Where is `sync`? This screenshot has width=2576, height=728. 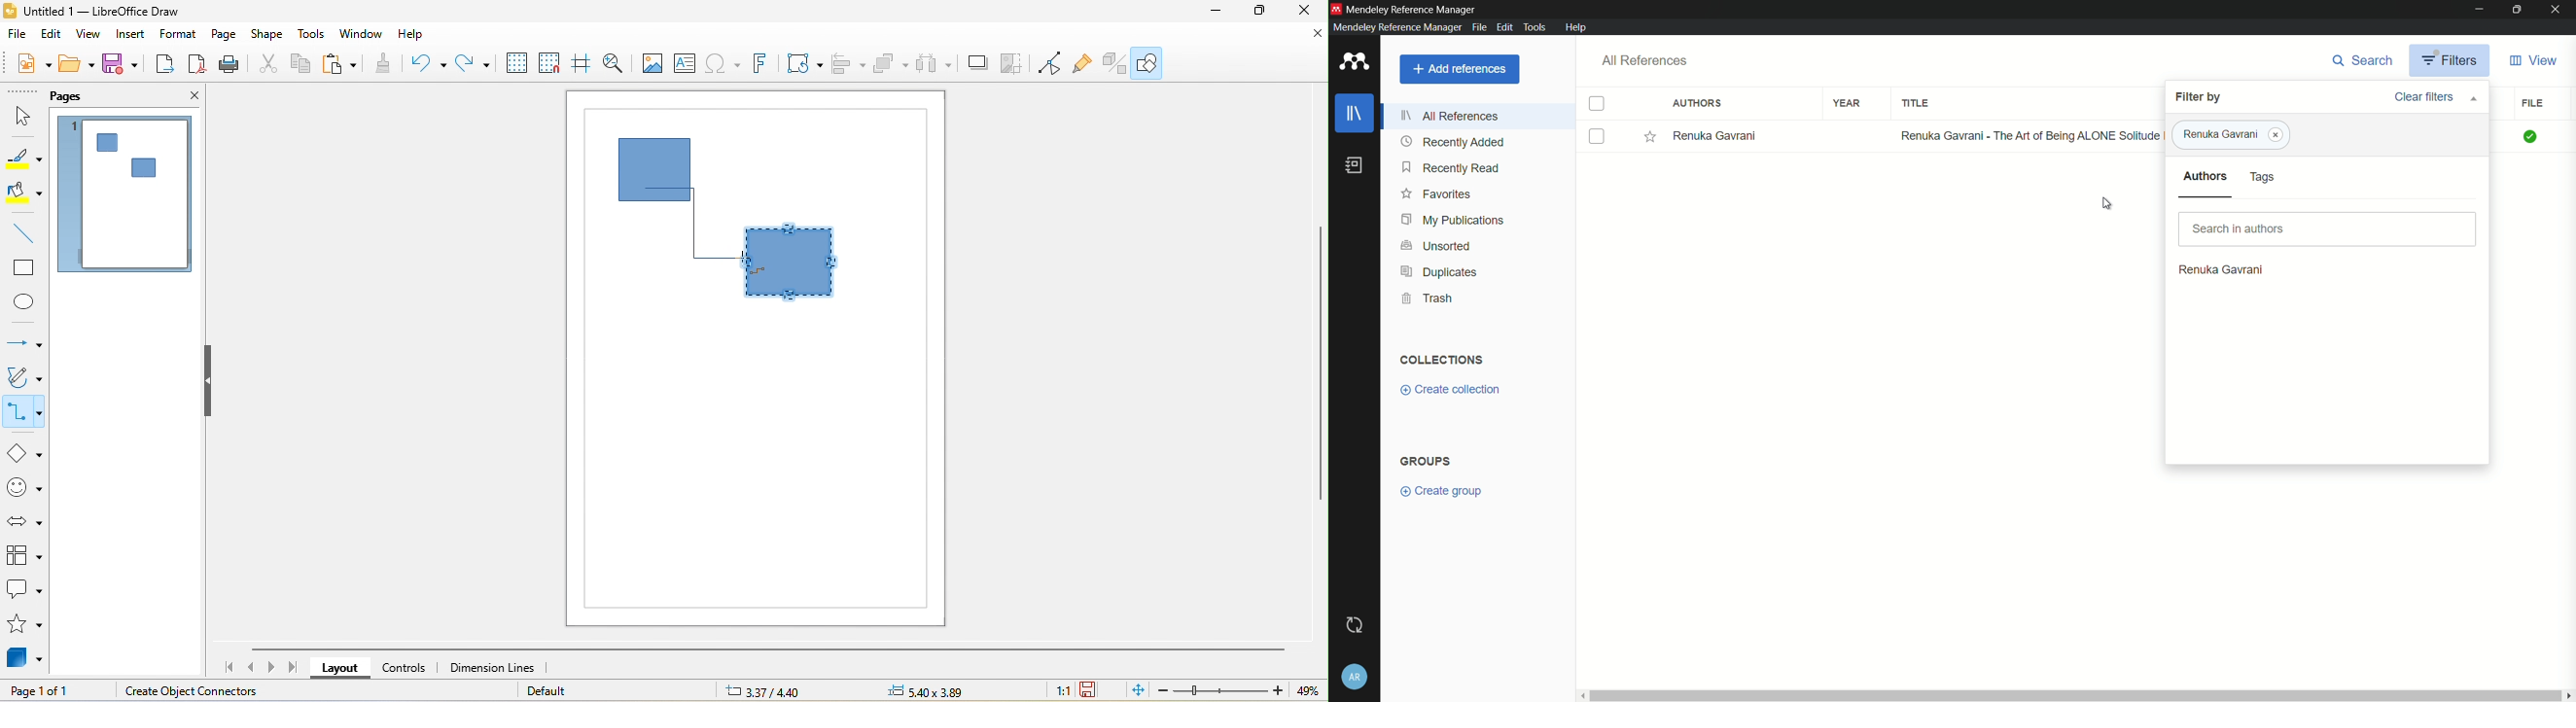
sync is located at coordinates (1356, 625).